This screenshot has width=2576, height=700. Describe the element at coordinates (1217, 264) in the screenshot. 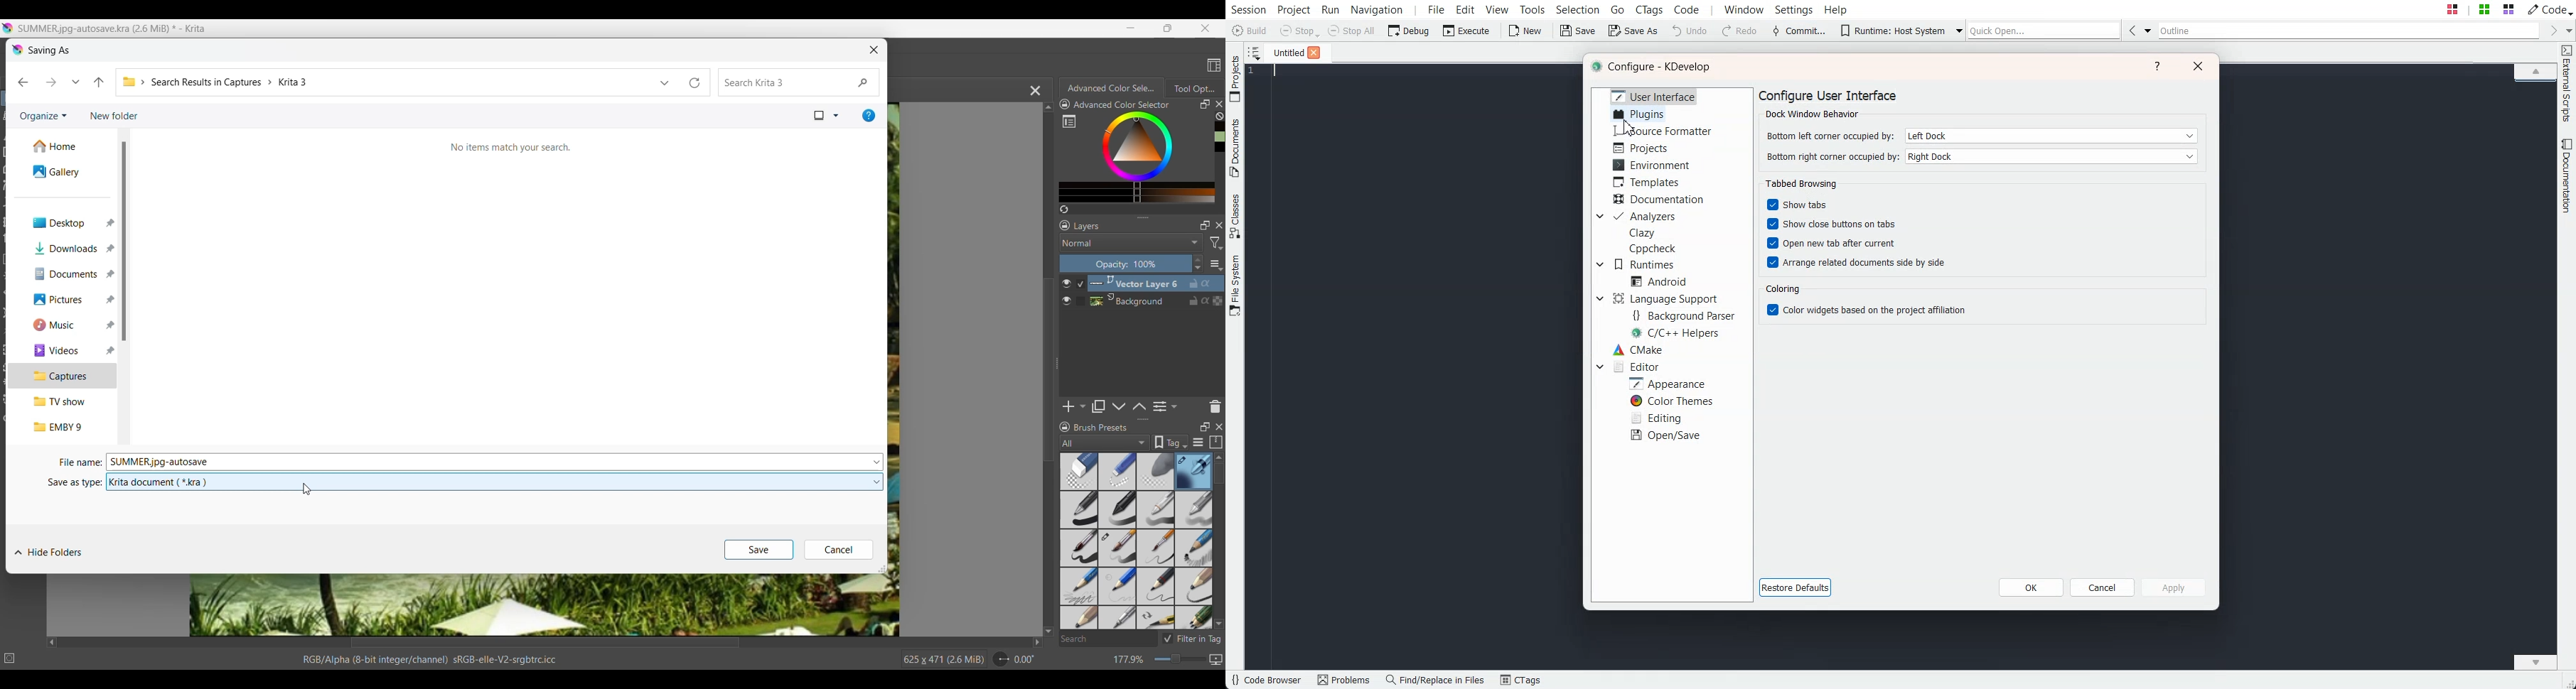

I see `More settings` at that location.